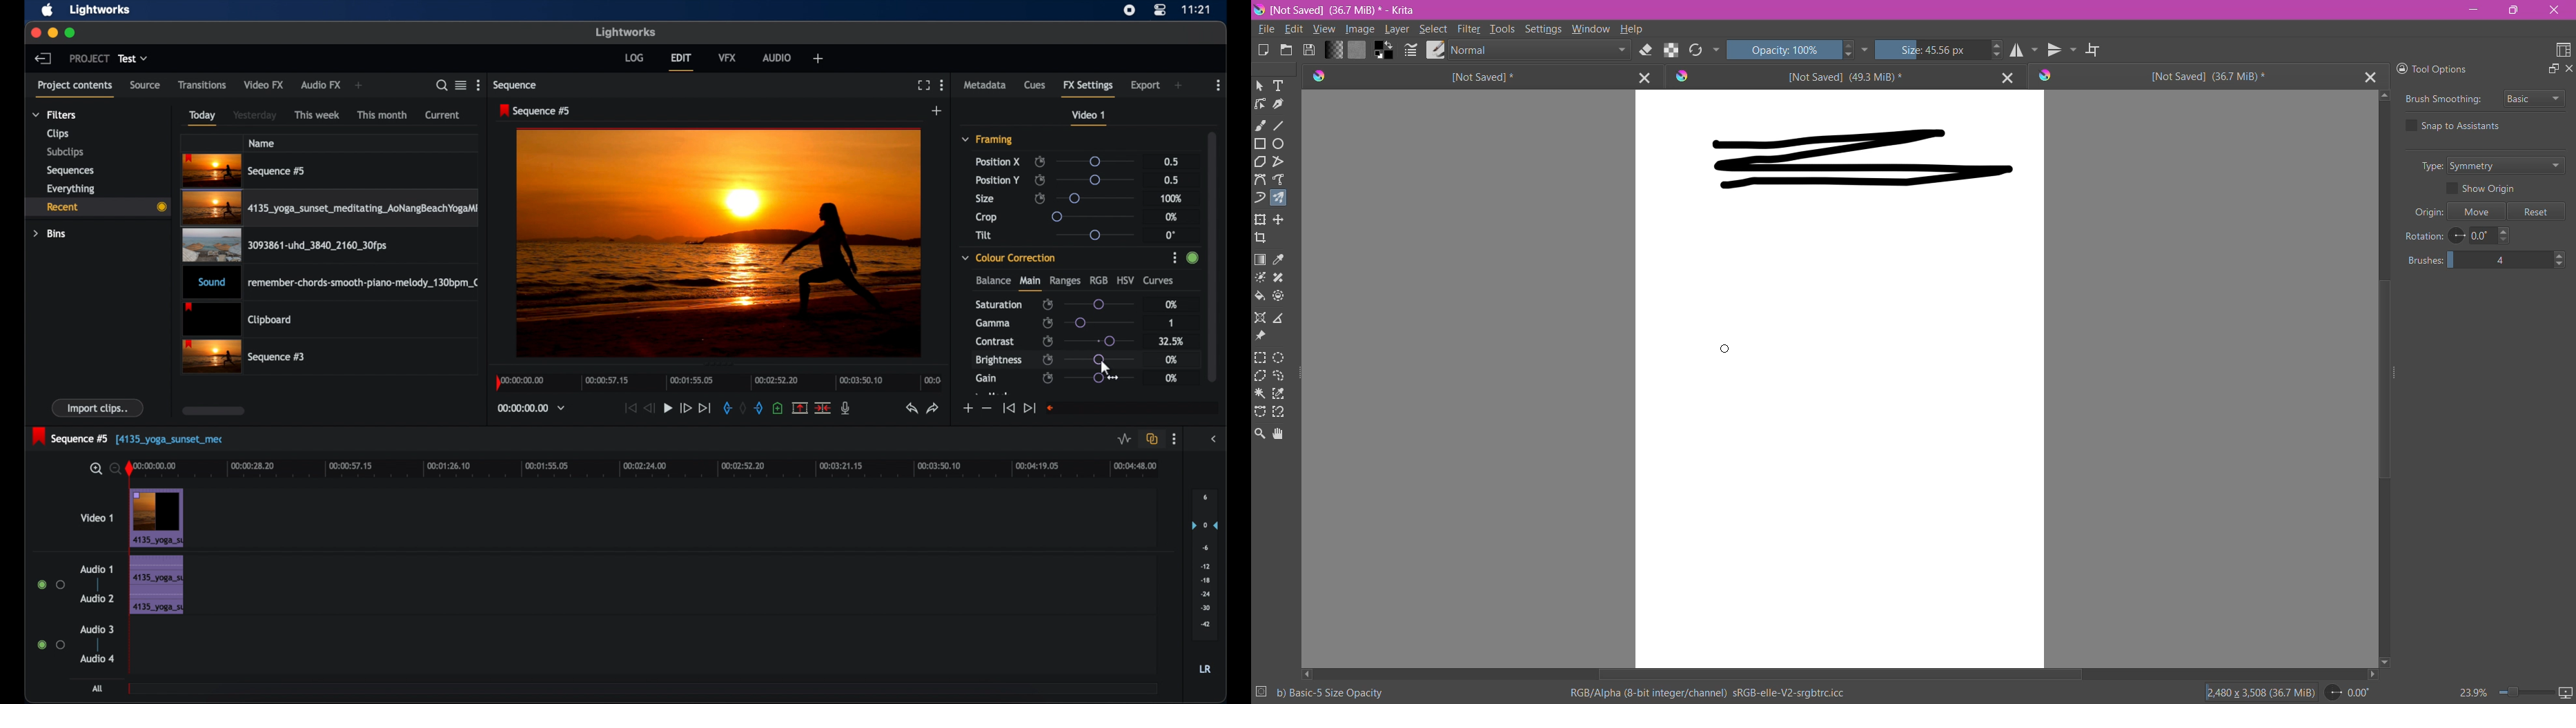 The height and width of the screenshot is (728, 2576). What do you see at coordinates (1280, 126) in the screenshot?
I see `Line Tool` at bounding box center [1280, 126].